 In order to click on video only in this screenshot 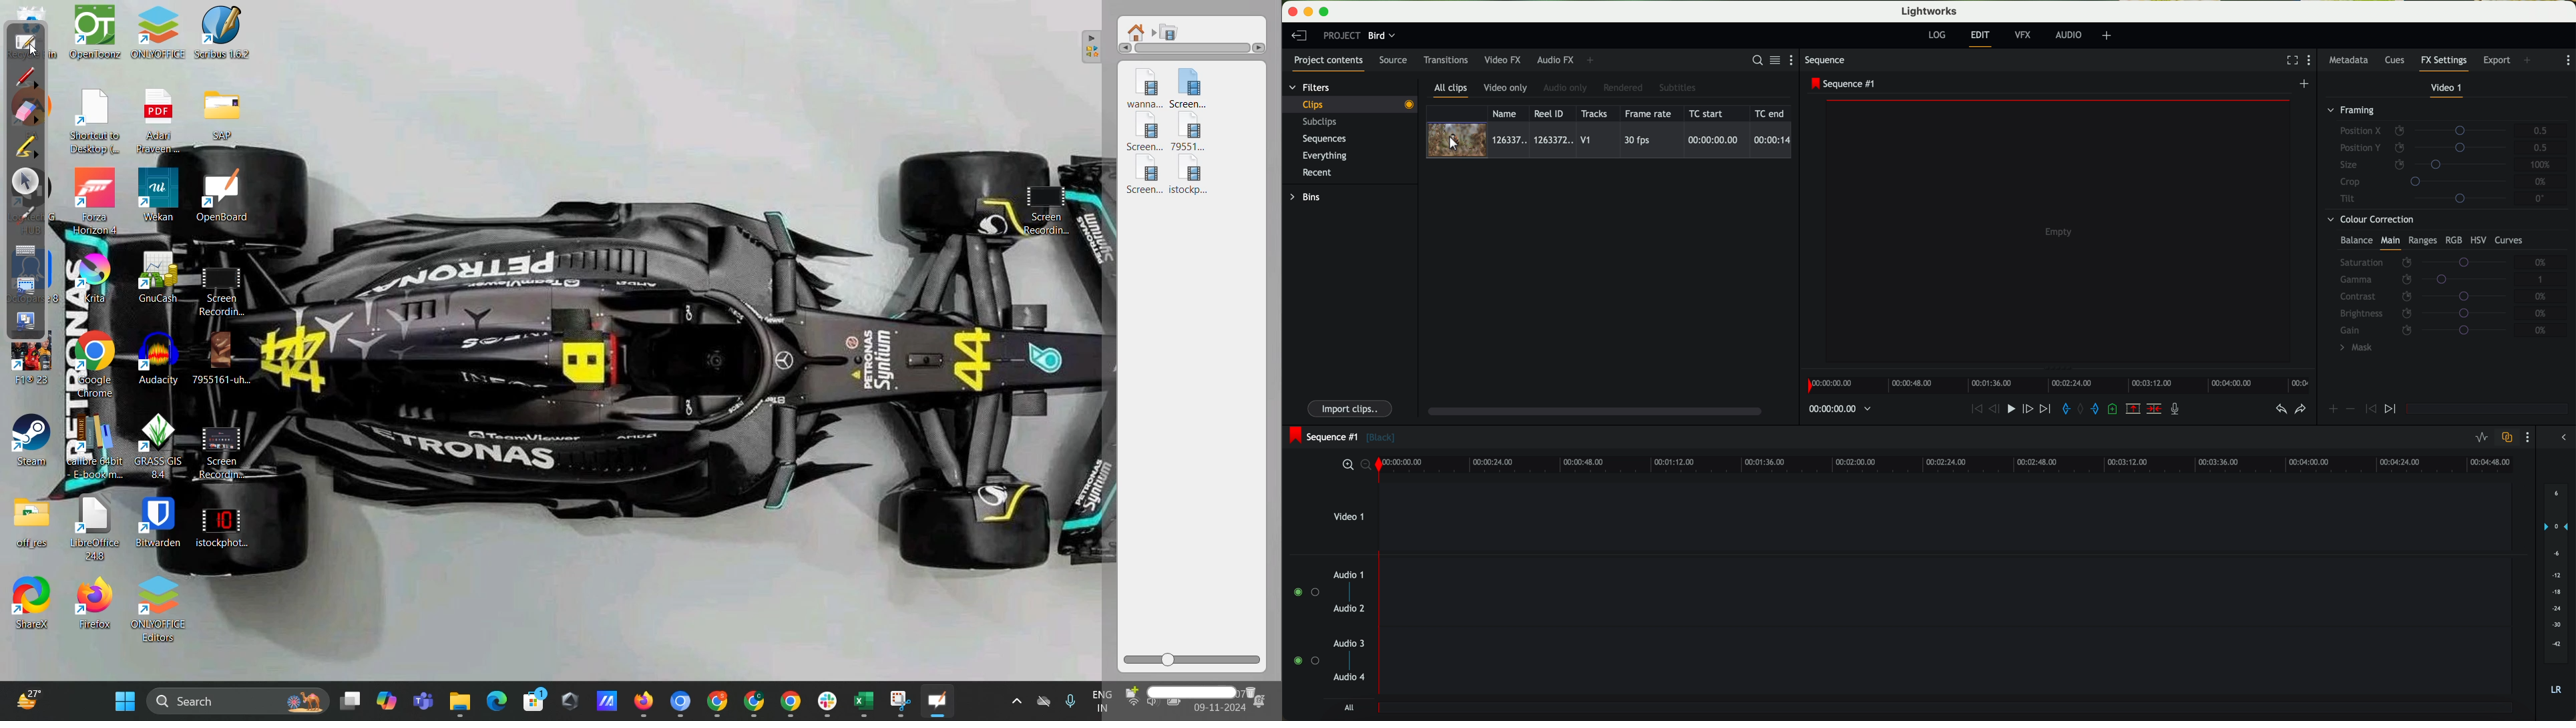, I will do `click(1505, 88)`.